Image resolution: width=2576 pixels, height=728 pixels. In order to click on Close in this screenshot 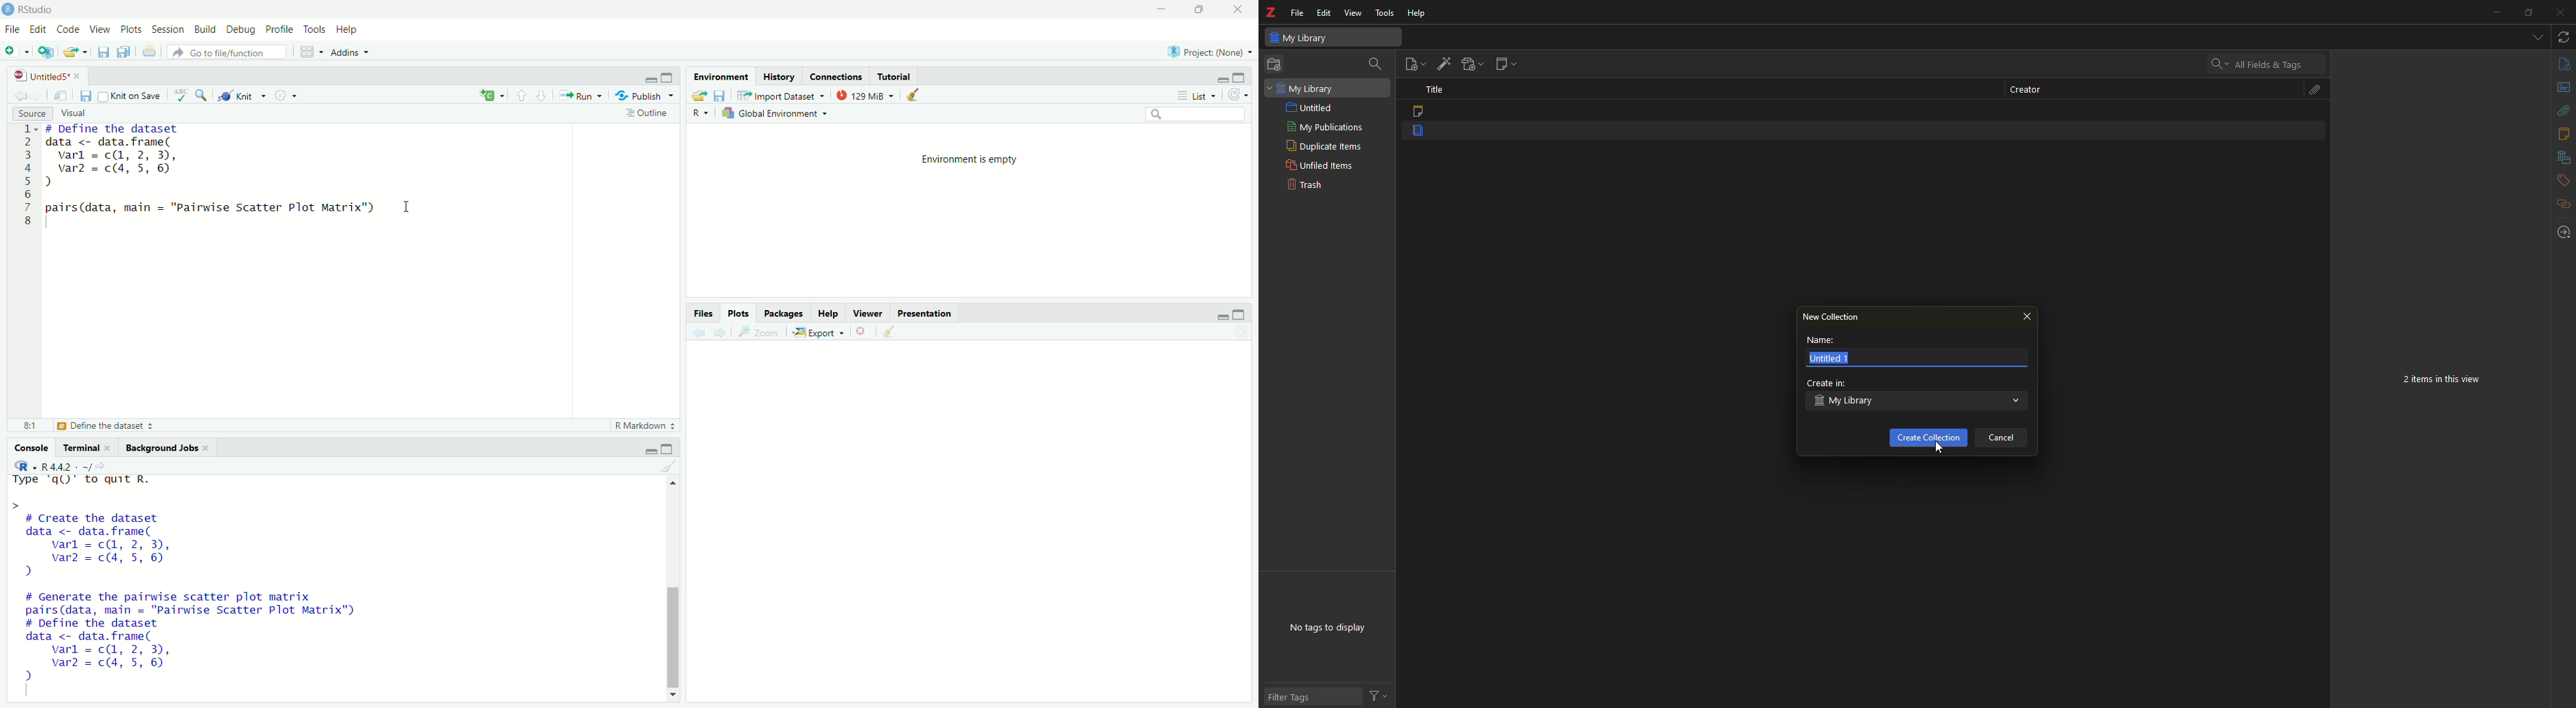, I will do `click(1240, 9)`.